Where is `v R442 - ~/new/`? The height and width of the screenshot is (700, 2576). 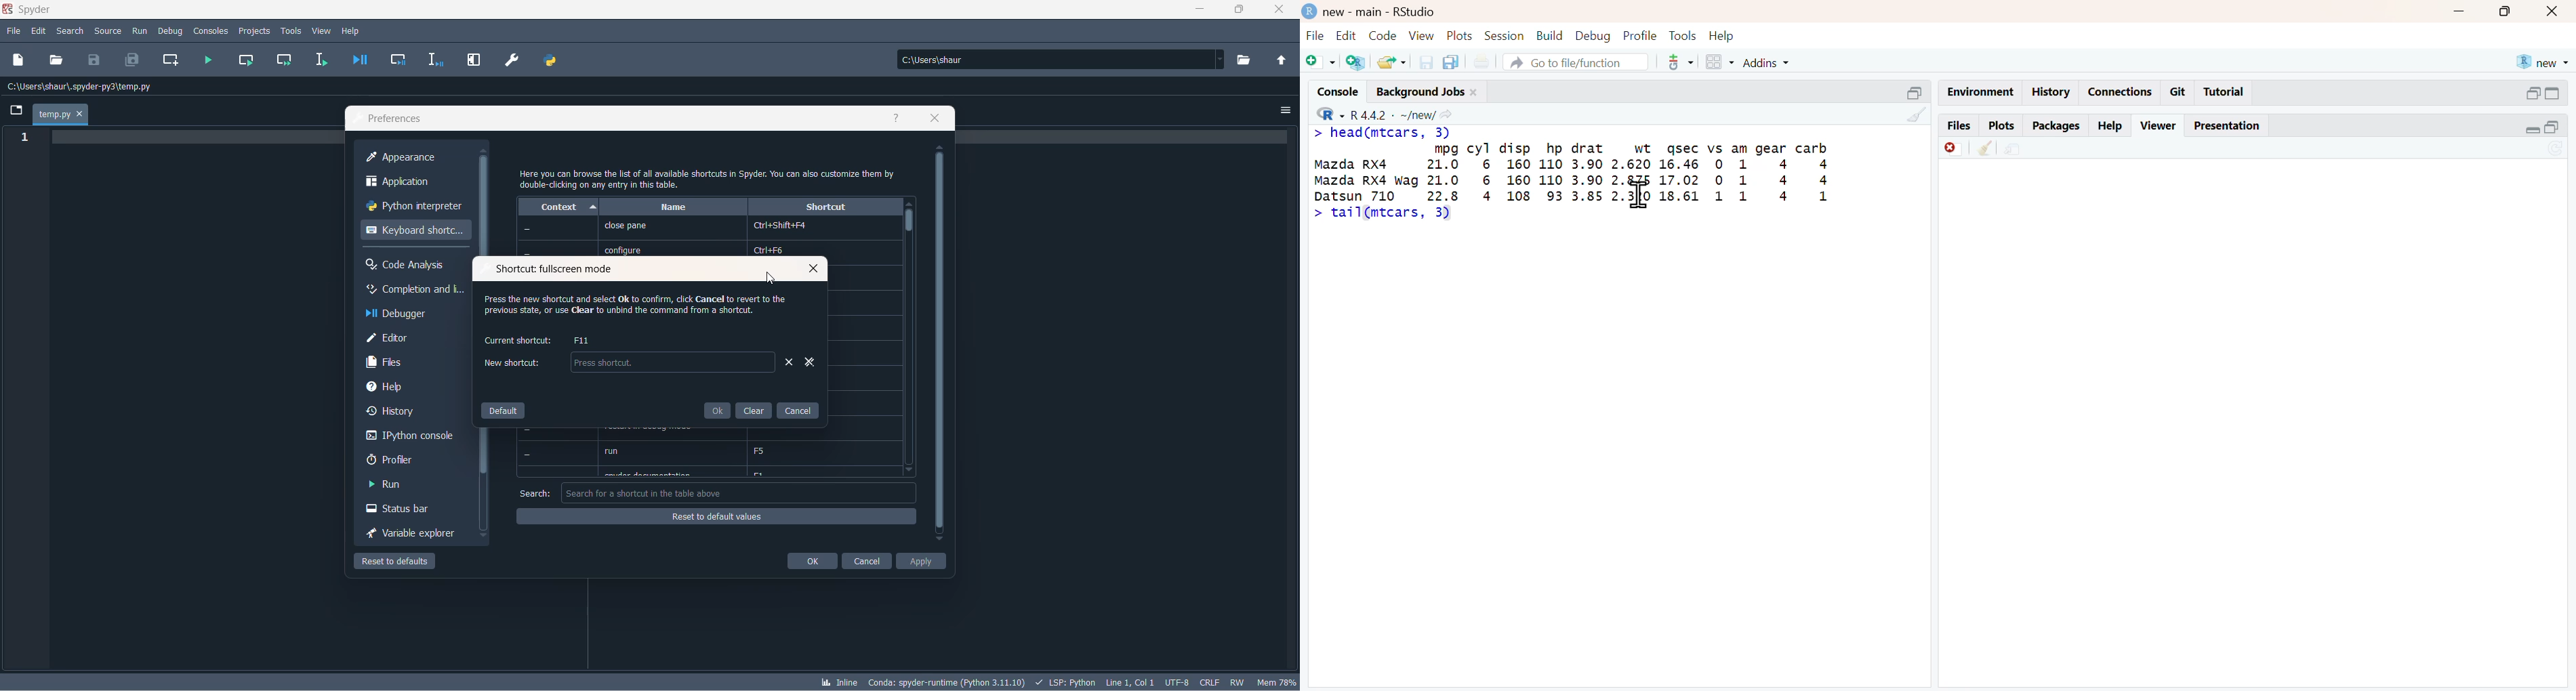
v R442 - ~/new/ is located at coordinates (1410, 114).